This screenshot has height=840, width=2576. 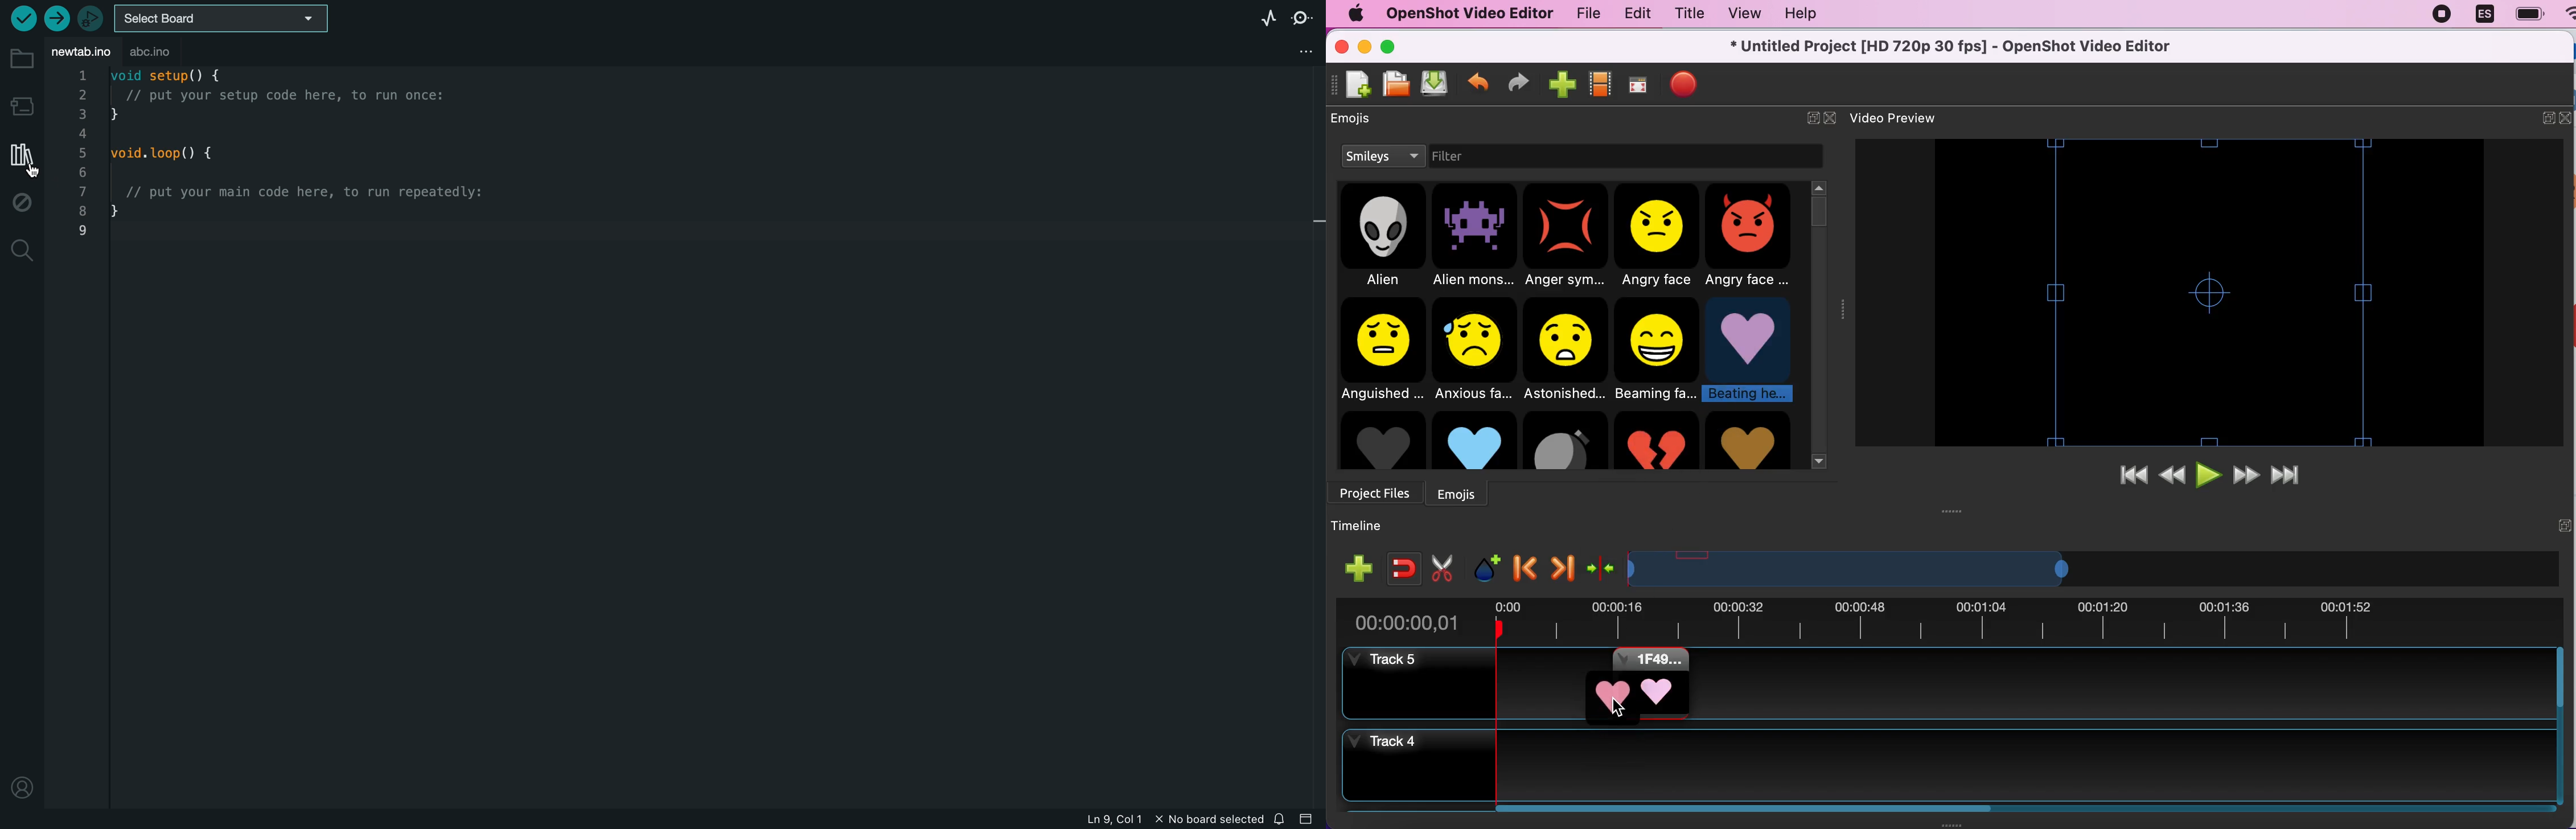 I want to click on title, so click(x=1685, y=14).